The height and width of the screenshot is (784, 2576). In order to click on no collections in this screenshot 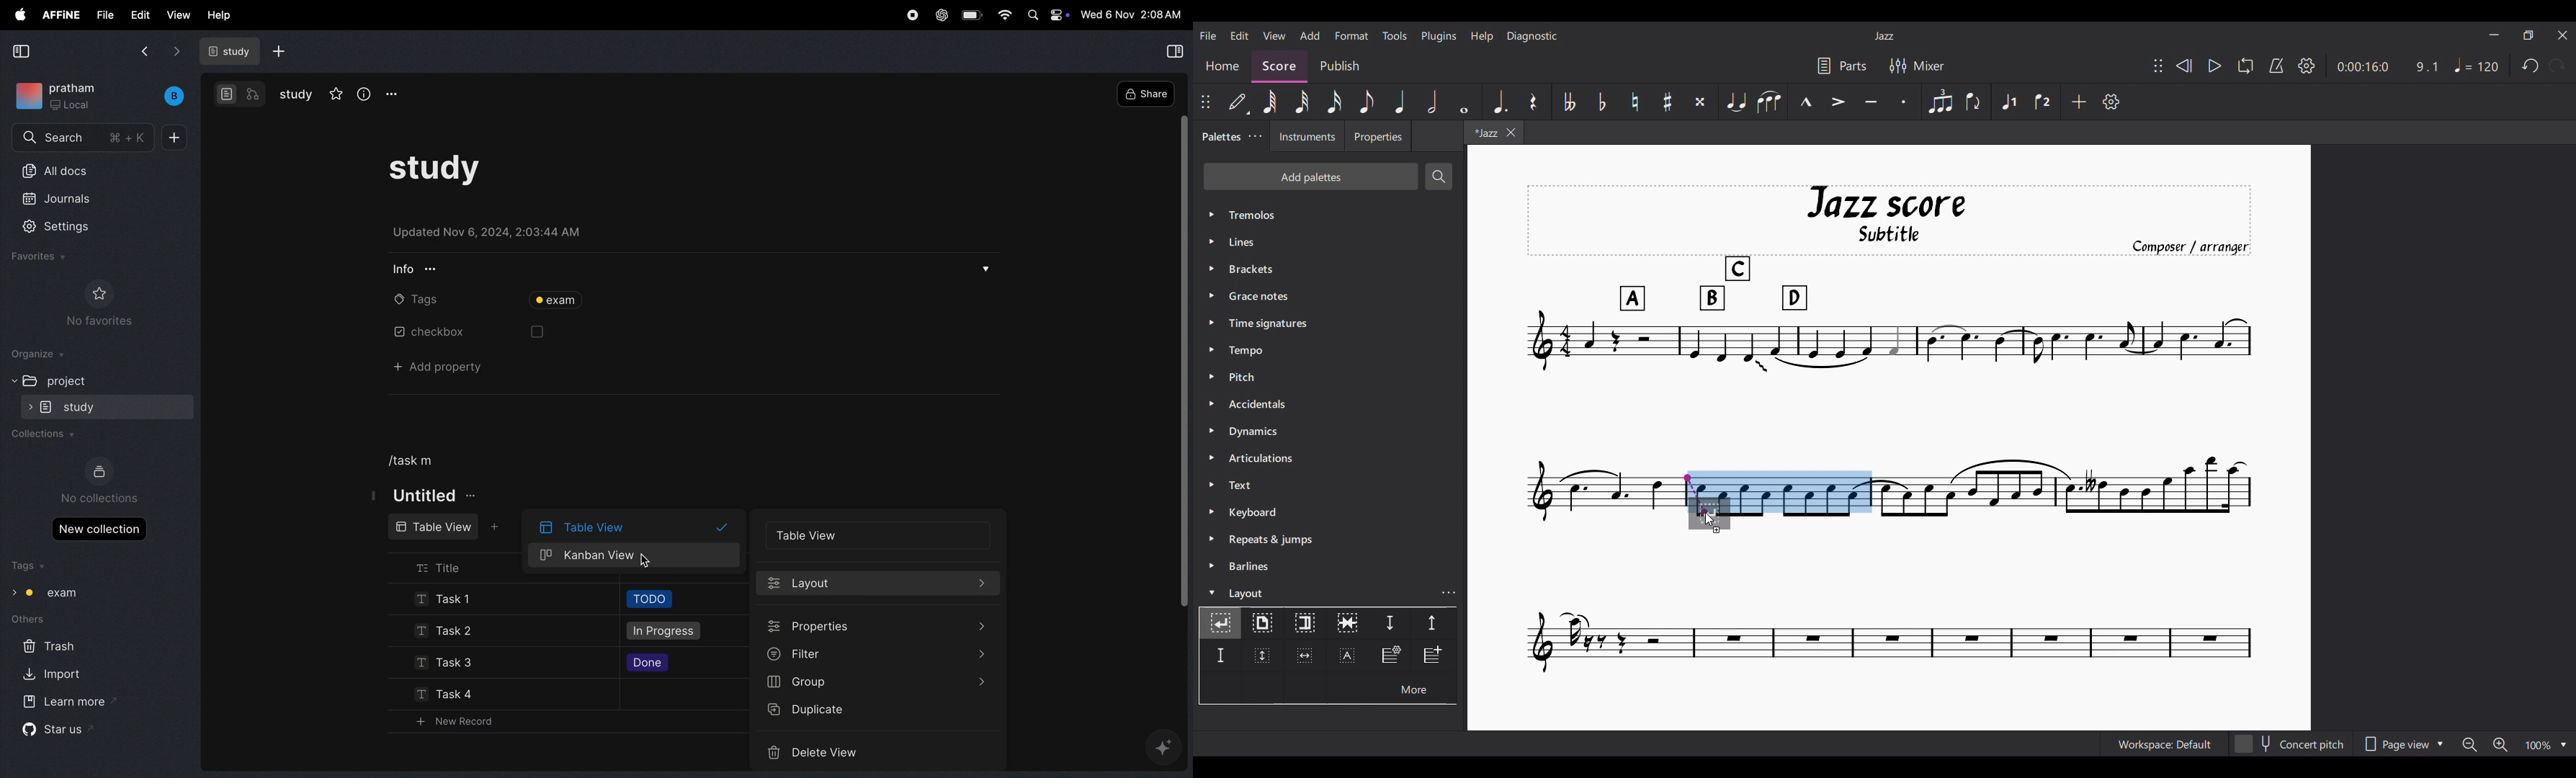, I will do `click(101, 480)`.